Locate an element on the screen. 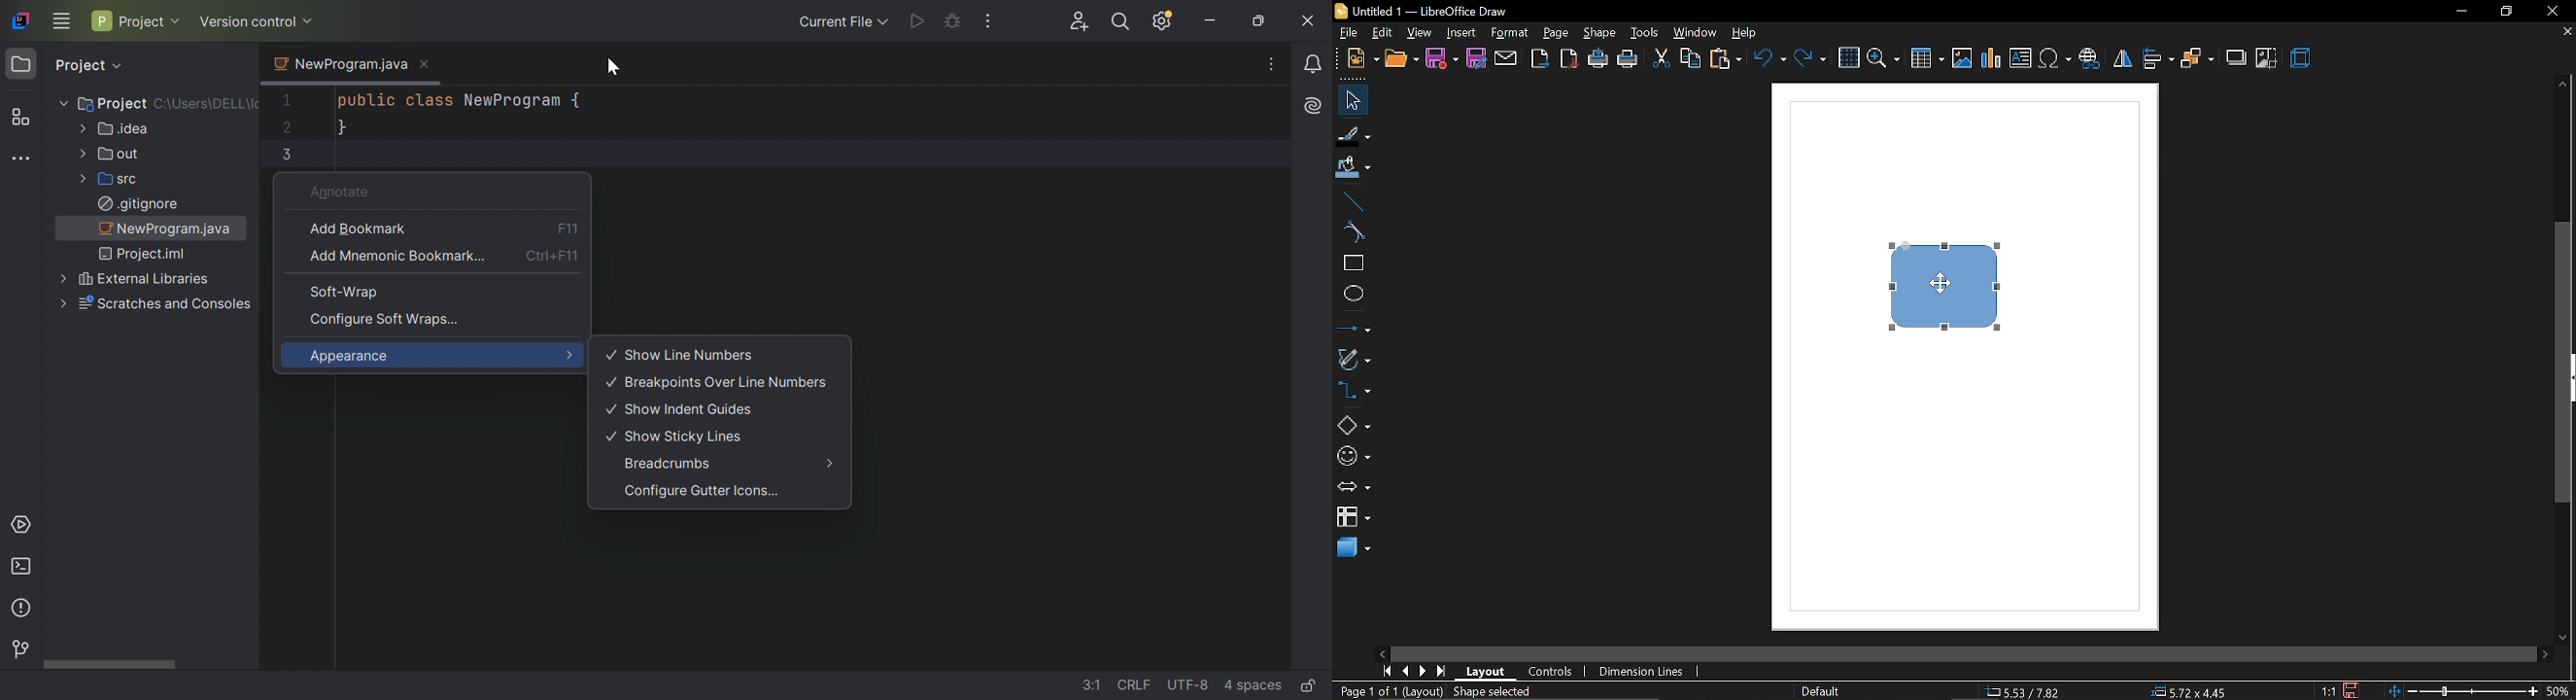  fill color is located at coordinates (1354, 169).